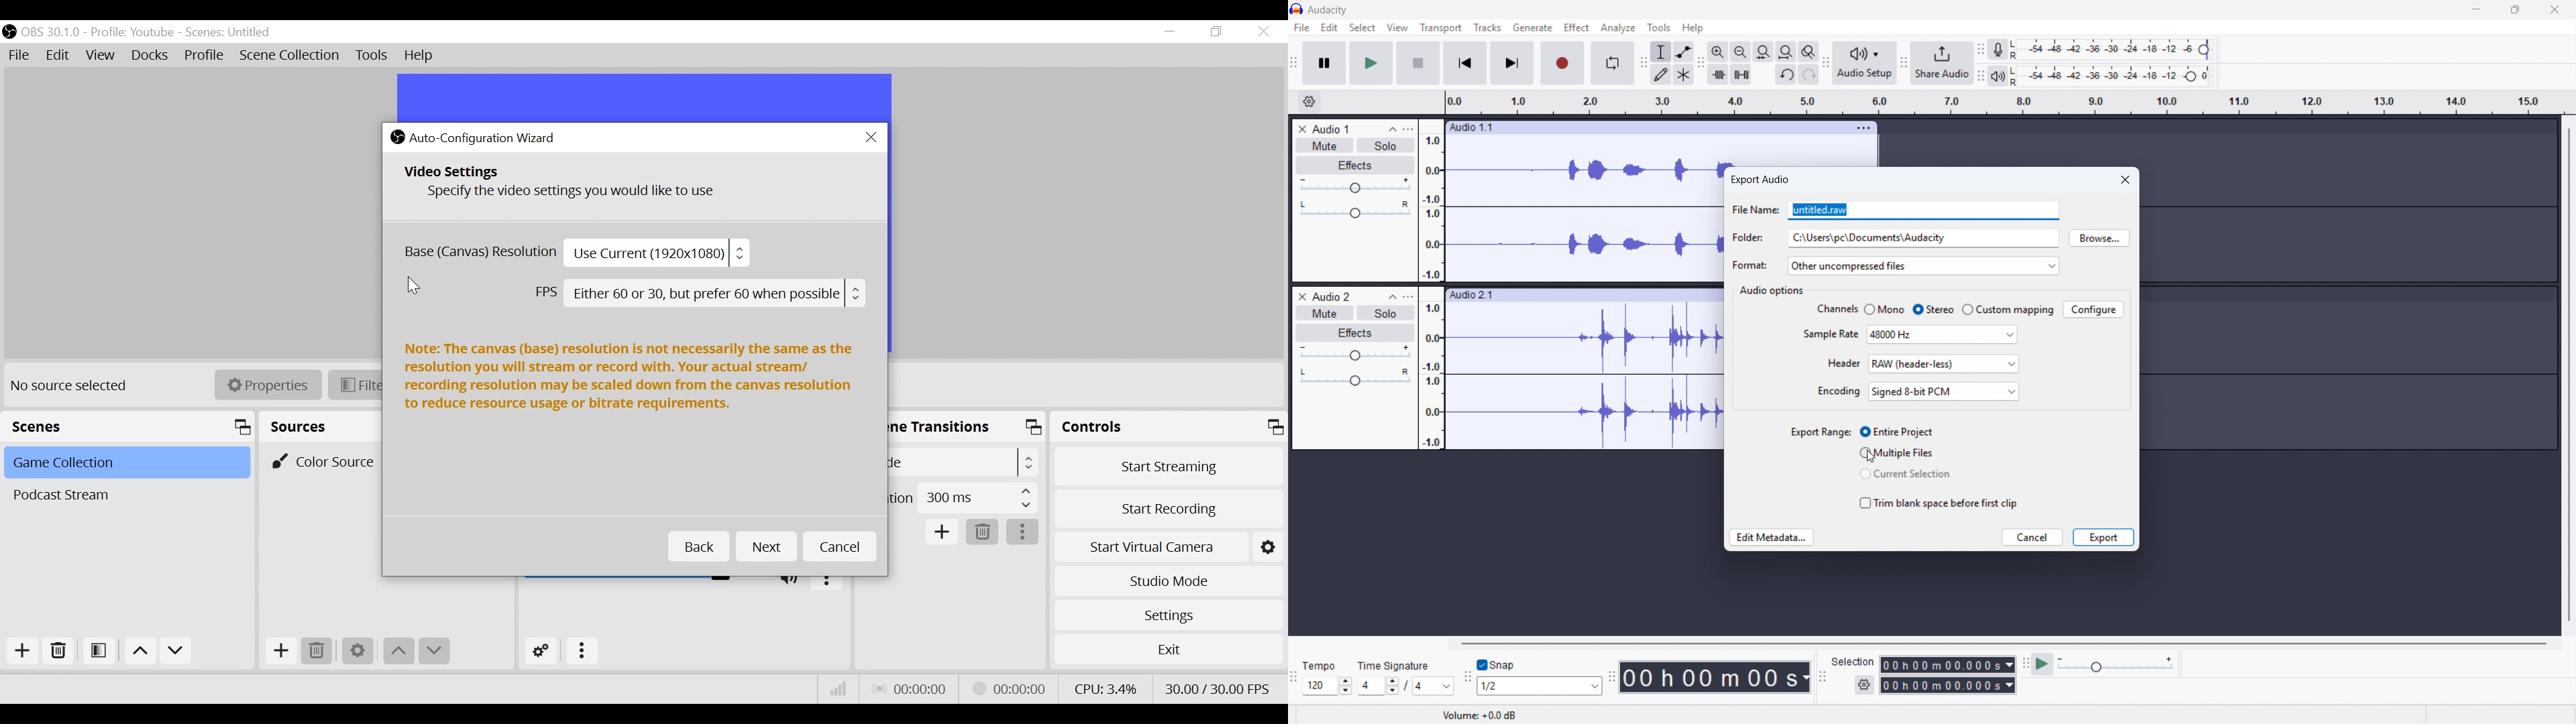 The height and width of the screenshot is (728, 2576). What do you see at coordinates (1576, 27) in the screenshot?
I see `Effect ` at bounding box center [1576, 27].